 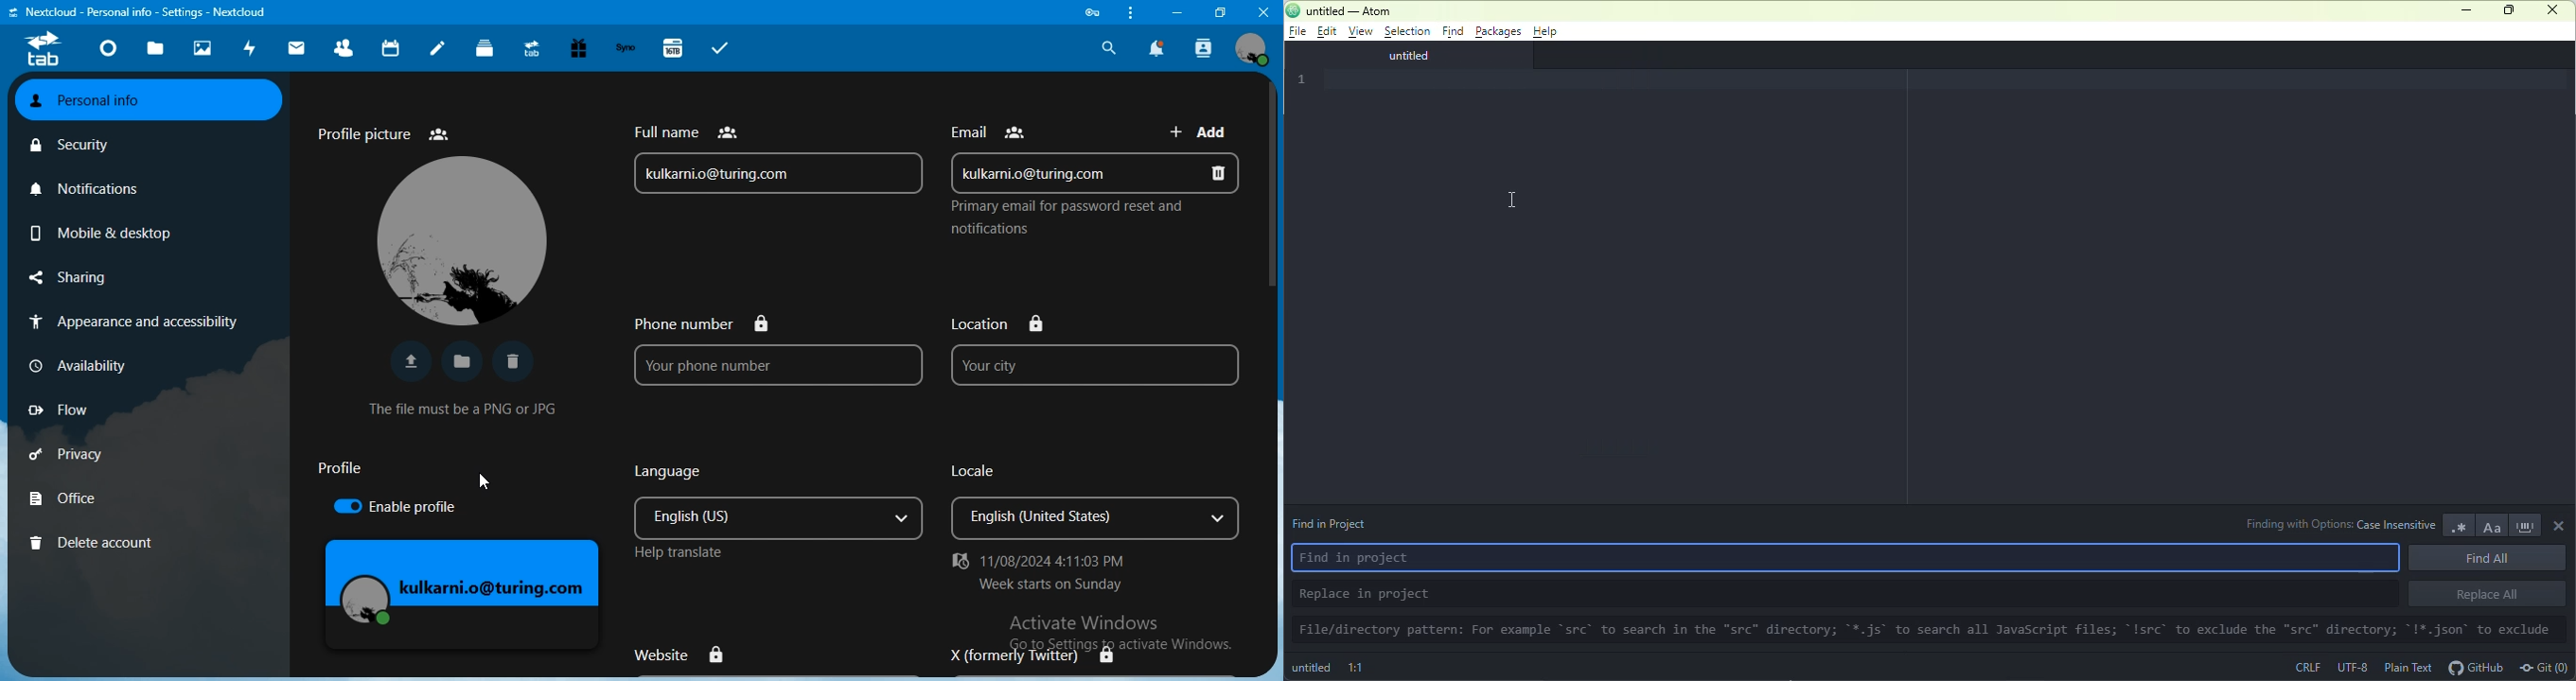 I want to click on Profile, so click(x=340, y=469).